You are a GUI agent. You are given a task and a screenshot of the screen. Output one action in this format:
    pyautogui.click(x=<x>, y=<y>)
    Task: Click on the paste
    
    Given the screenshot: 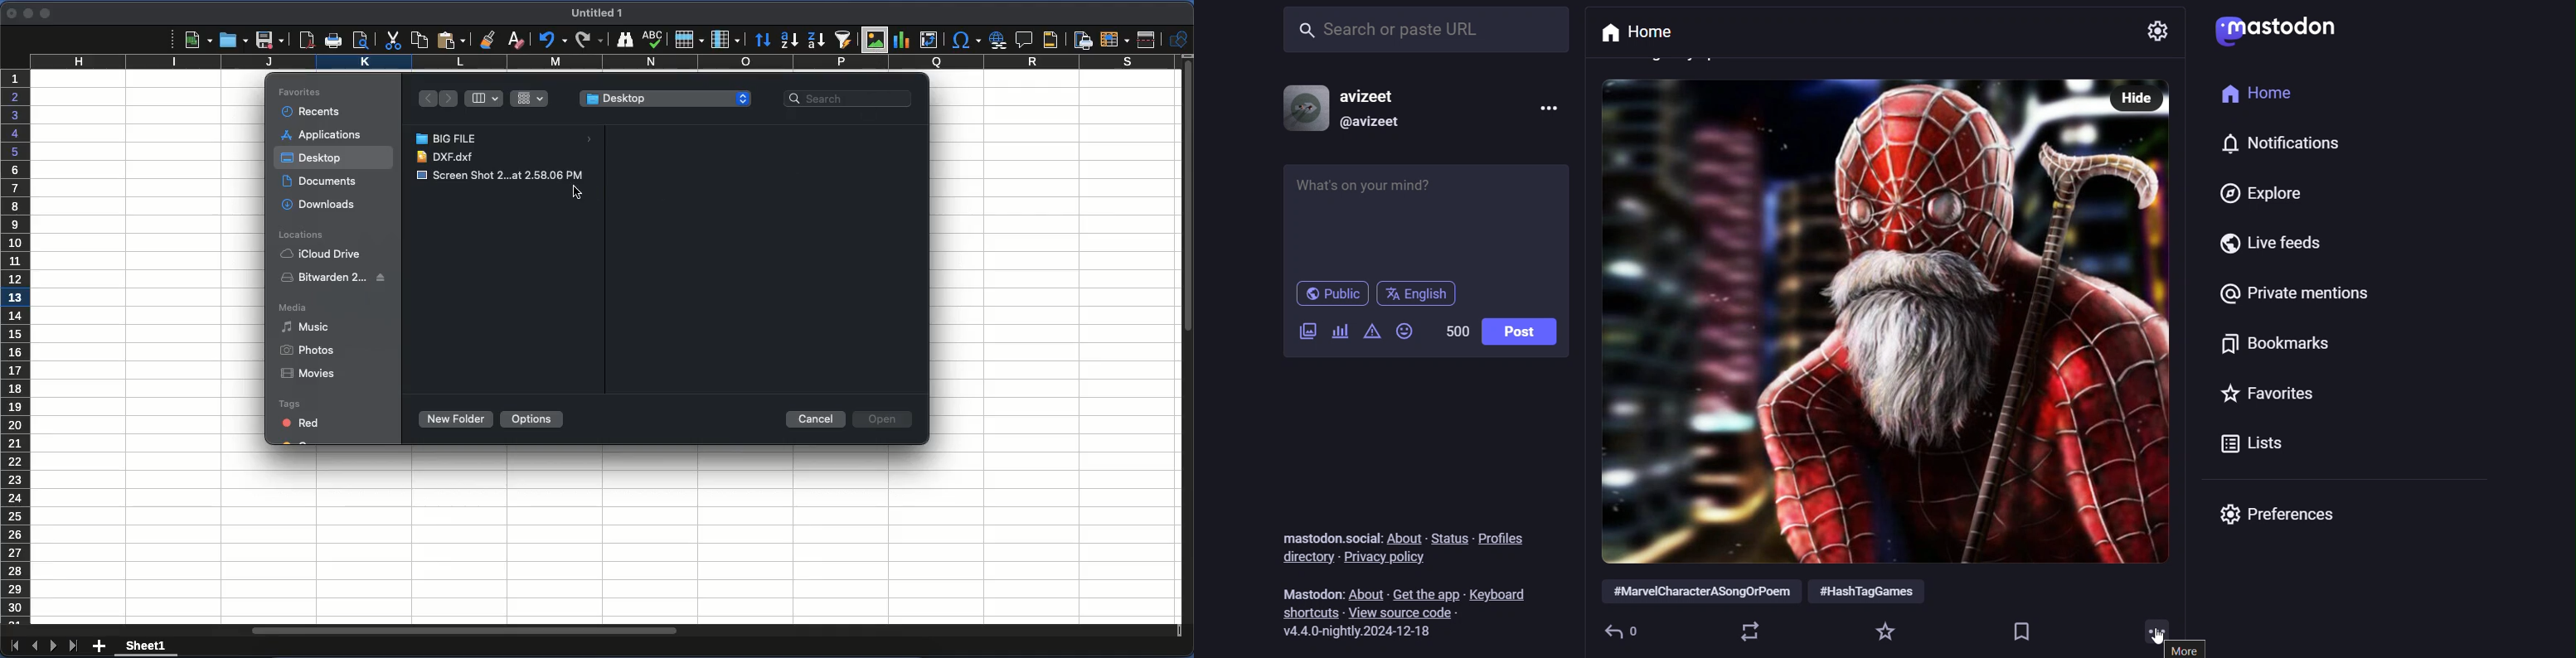 What is the action you would take?
    pyautogui.click(x=419, y=39)
    